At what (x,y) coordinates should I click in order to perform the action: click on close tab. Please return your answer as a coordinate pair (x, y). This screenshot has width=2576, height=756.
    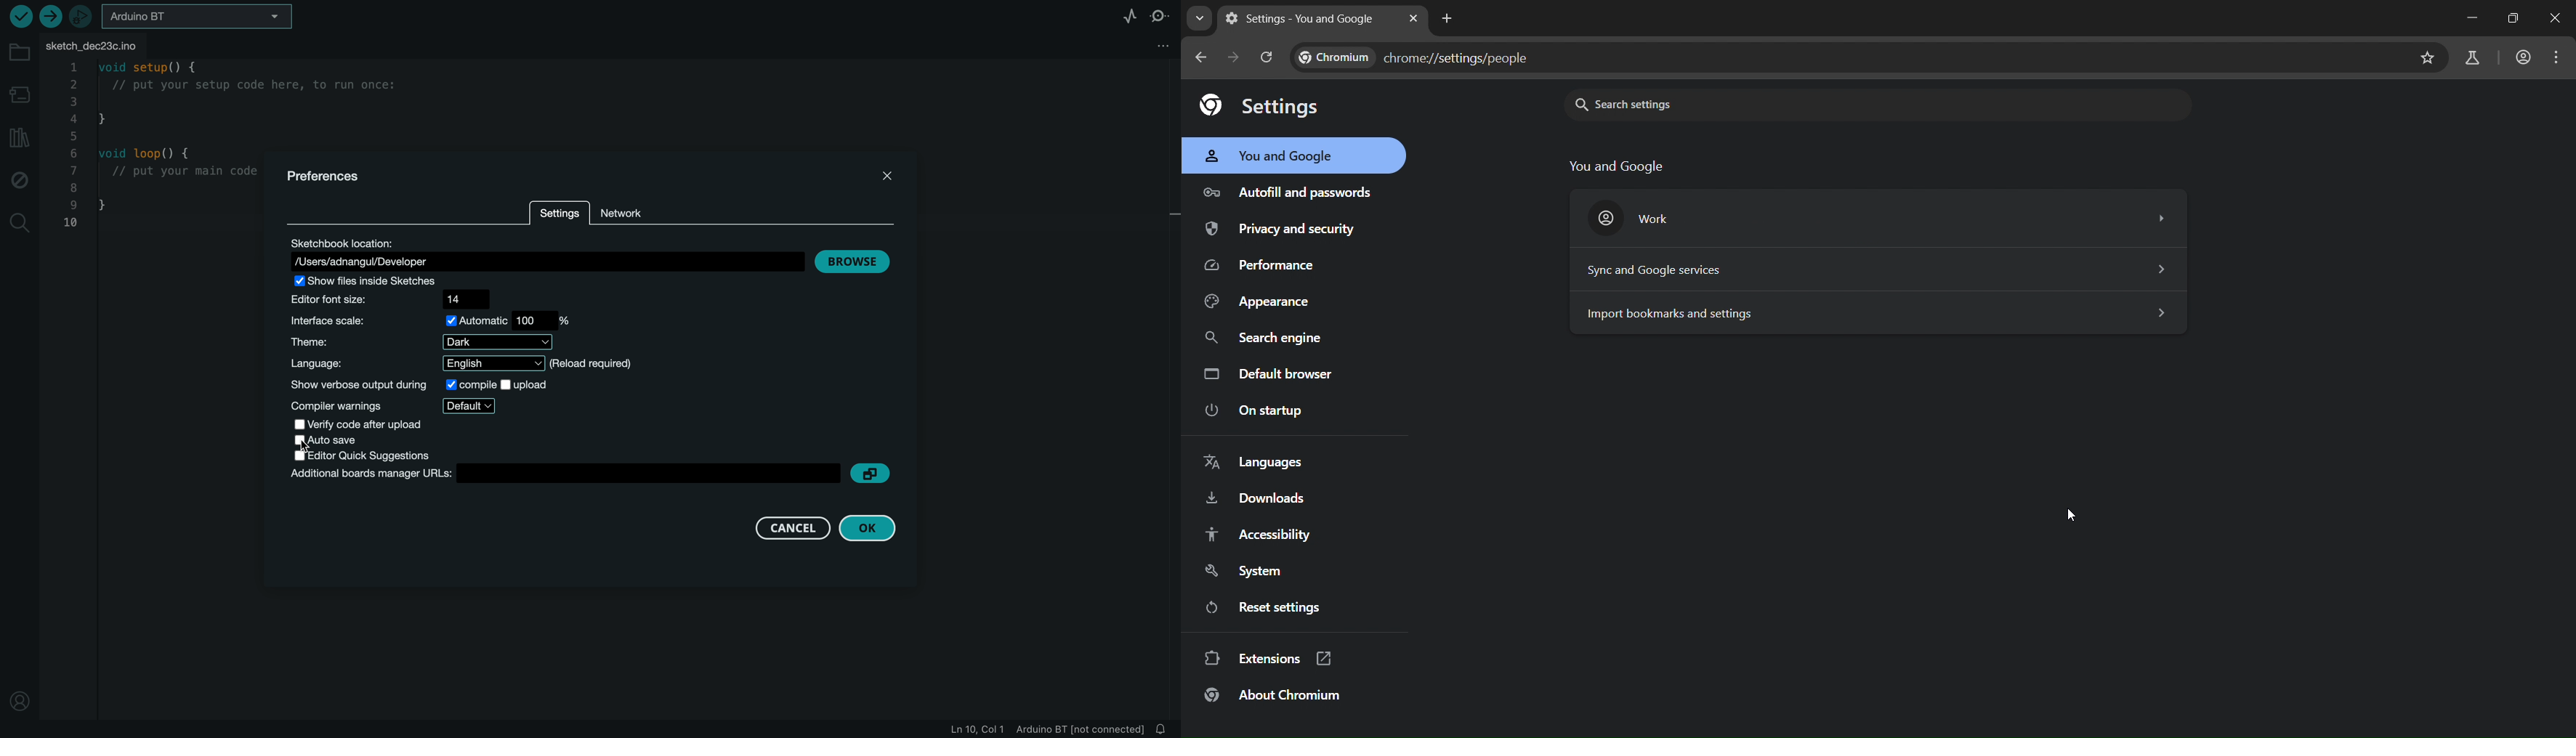
    Looking at the image, I should click on (1415, 18).